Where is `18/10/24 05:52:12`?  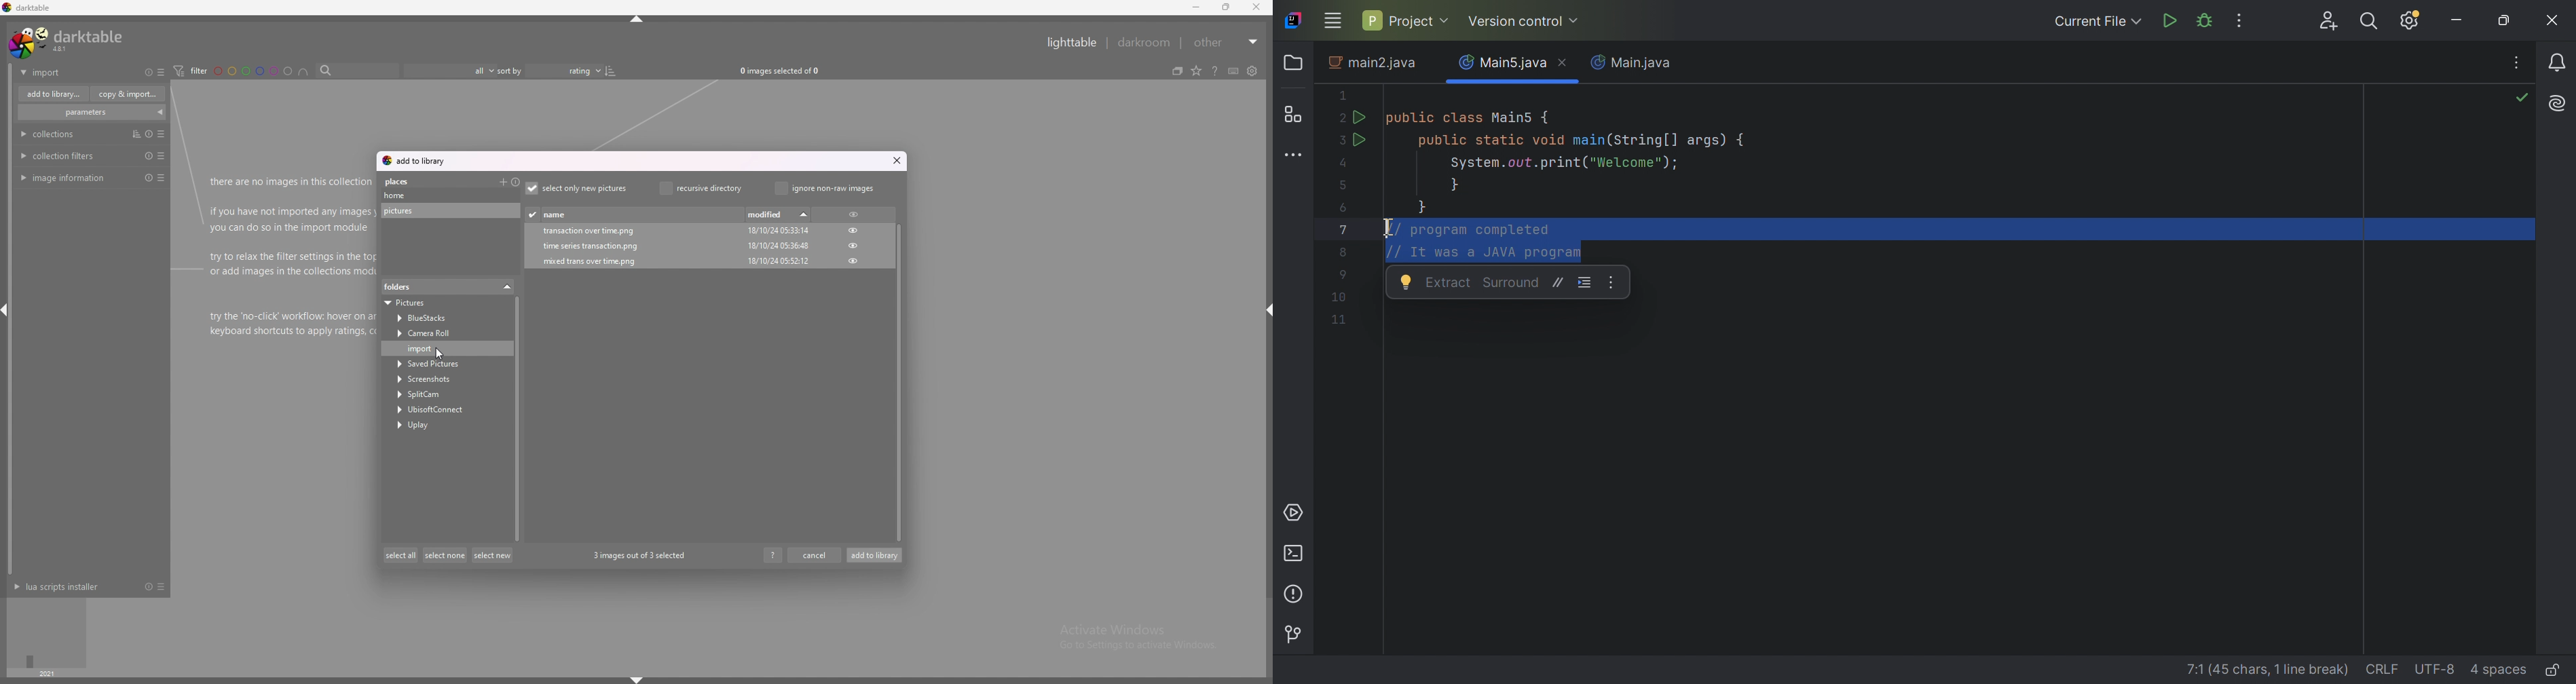 18/10/24 05:52:12 is located at coordinates (776, 261).